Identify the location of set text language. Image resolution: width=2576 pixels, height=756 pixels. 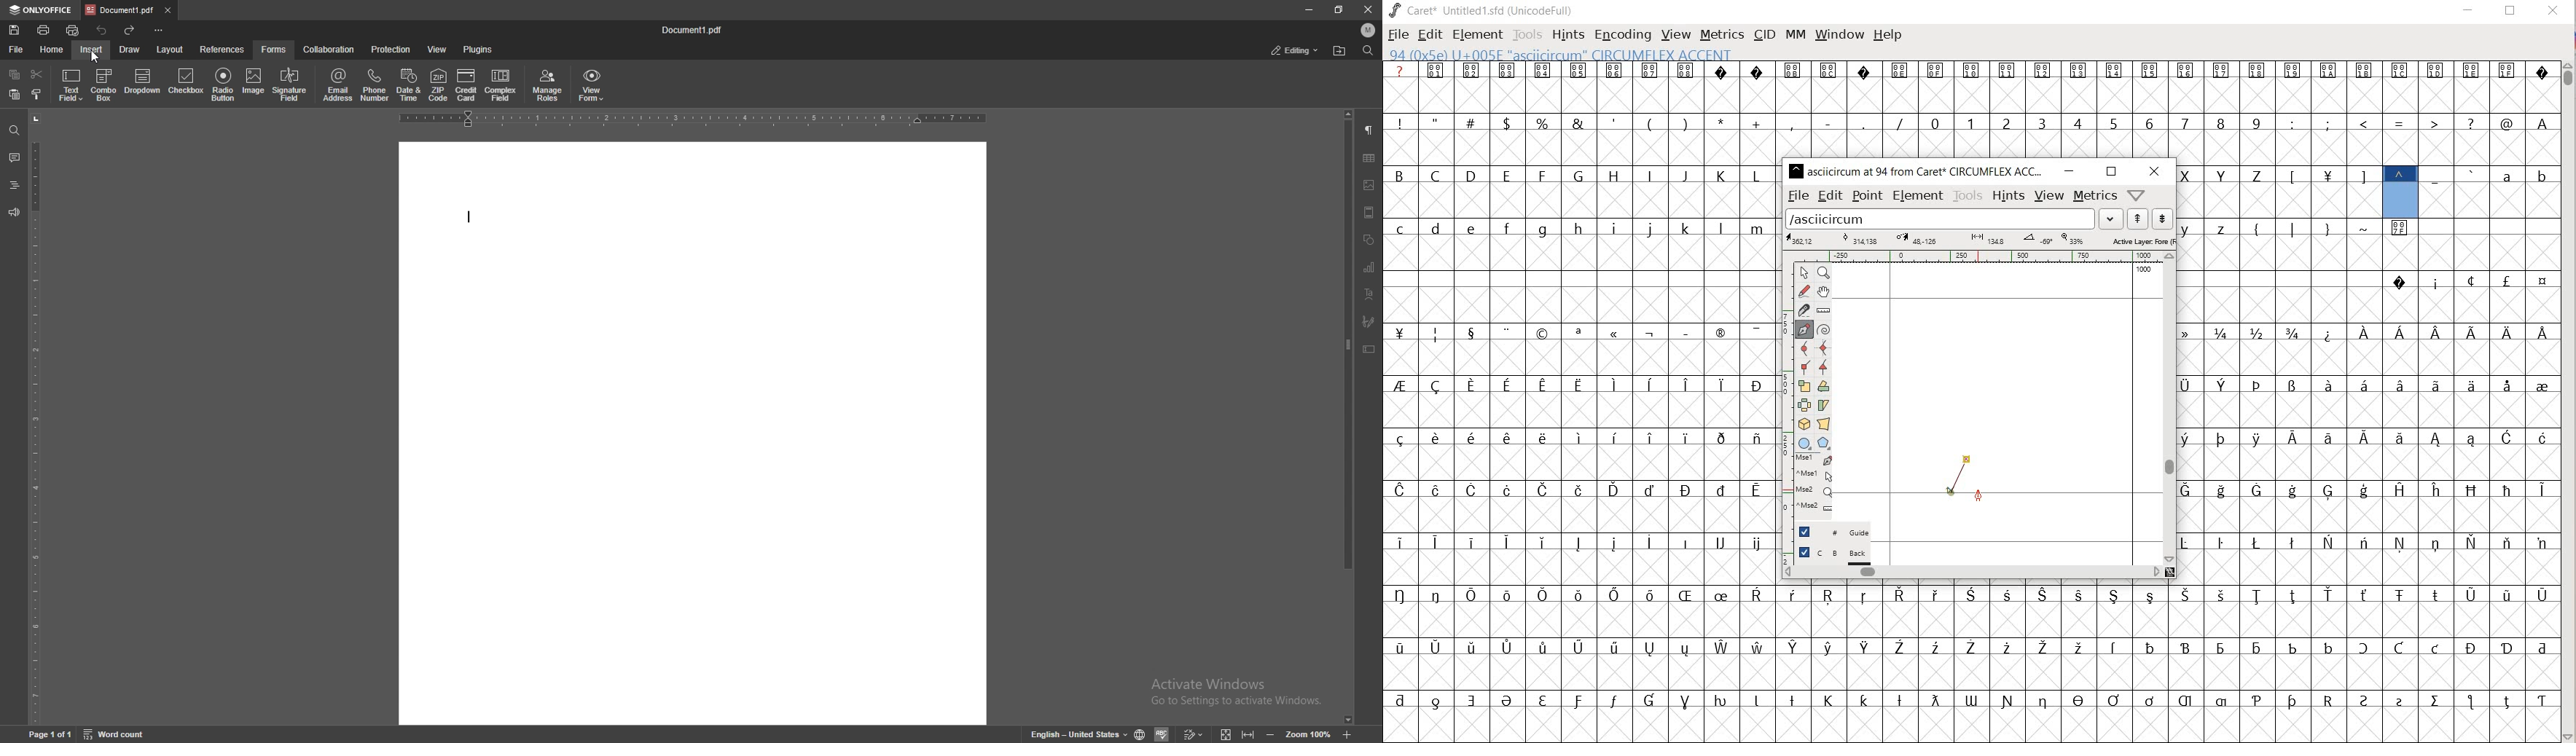
(1077, 734).